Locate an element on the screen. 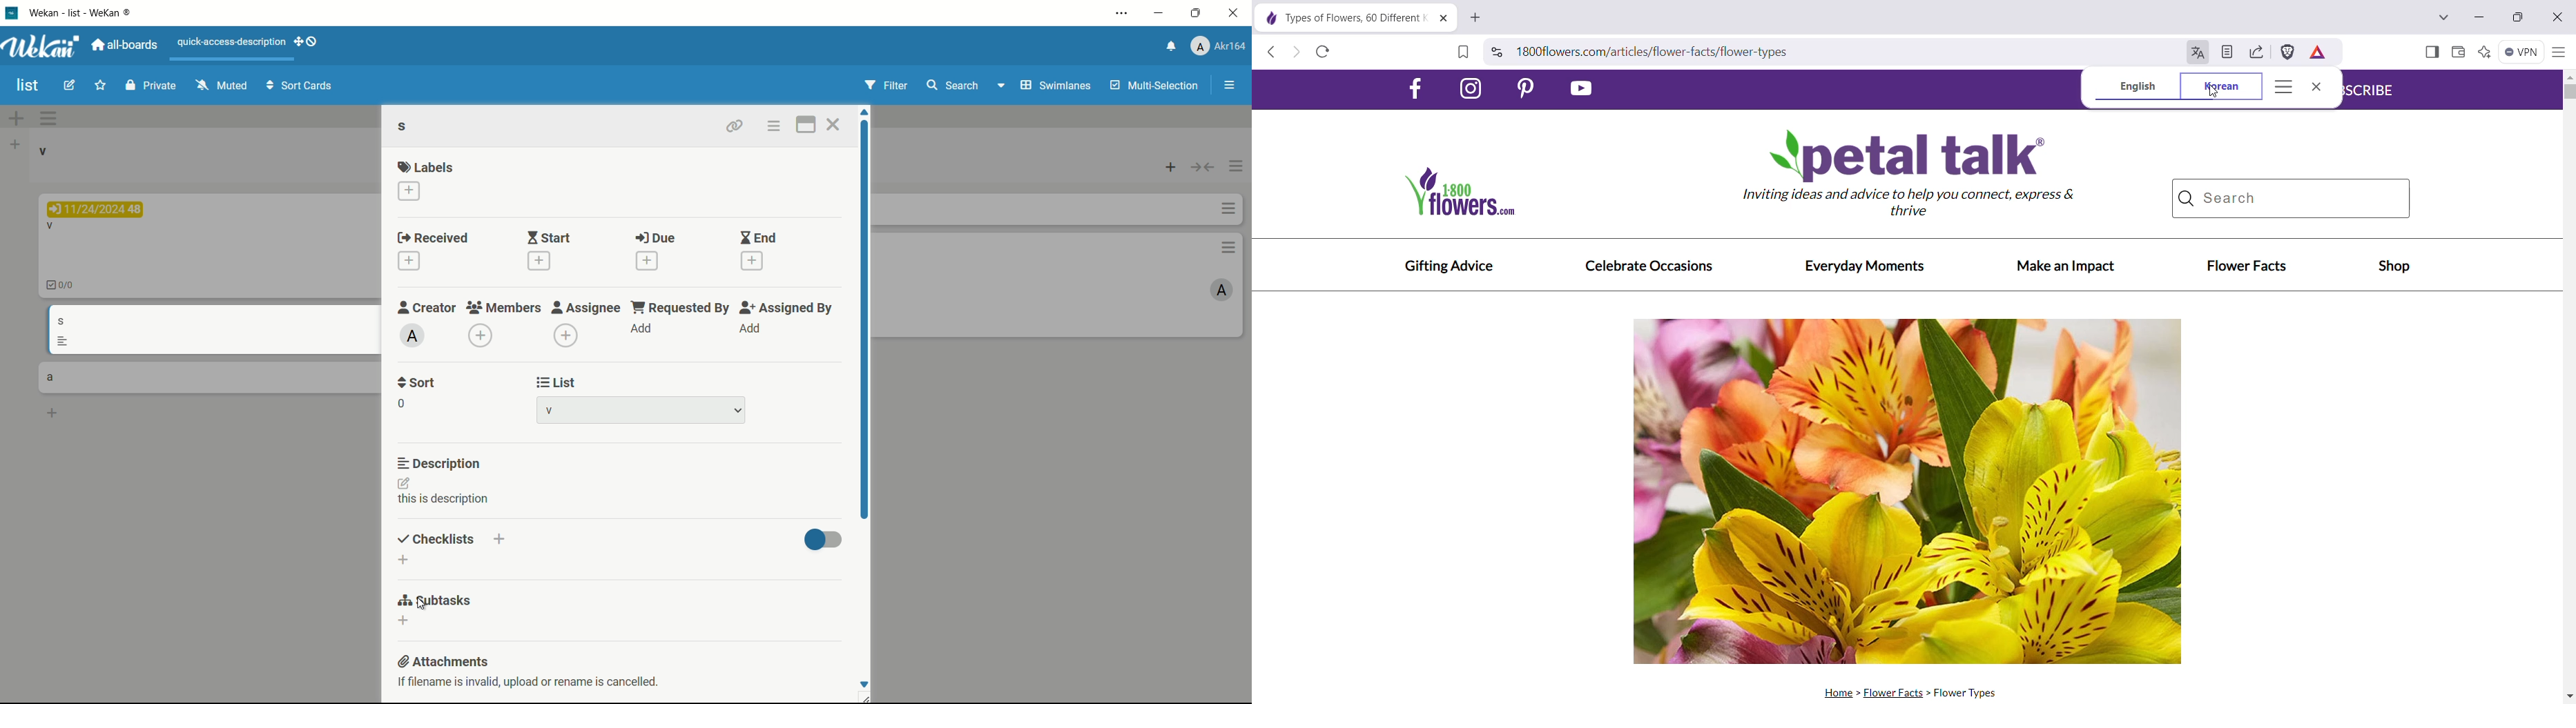 The height and width of the screenshot is (728, 2576). Show Sidebar is located at coordinates (2432, 52).